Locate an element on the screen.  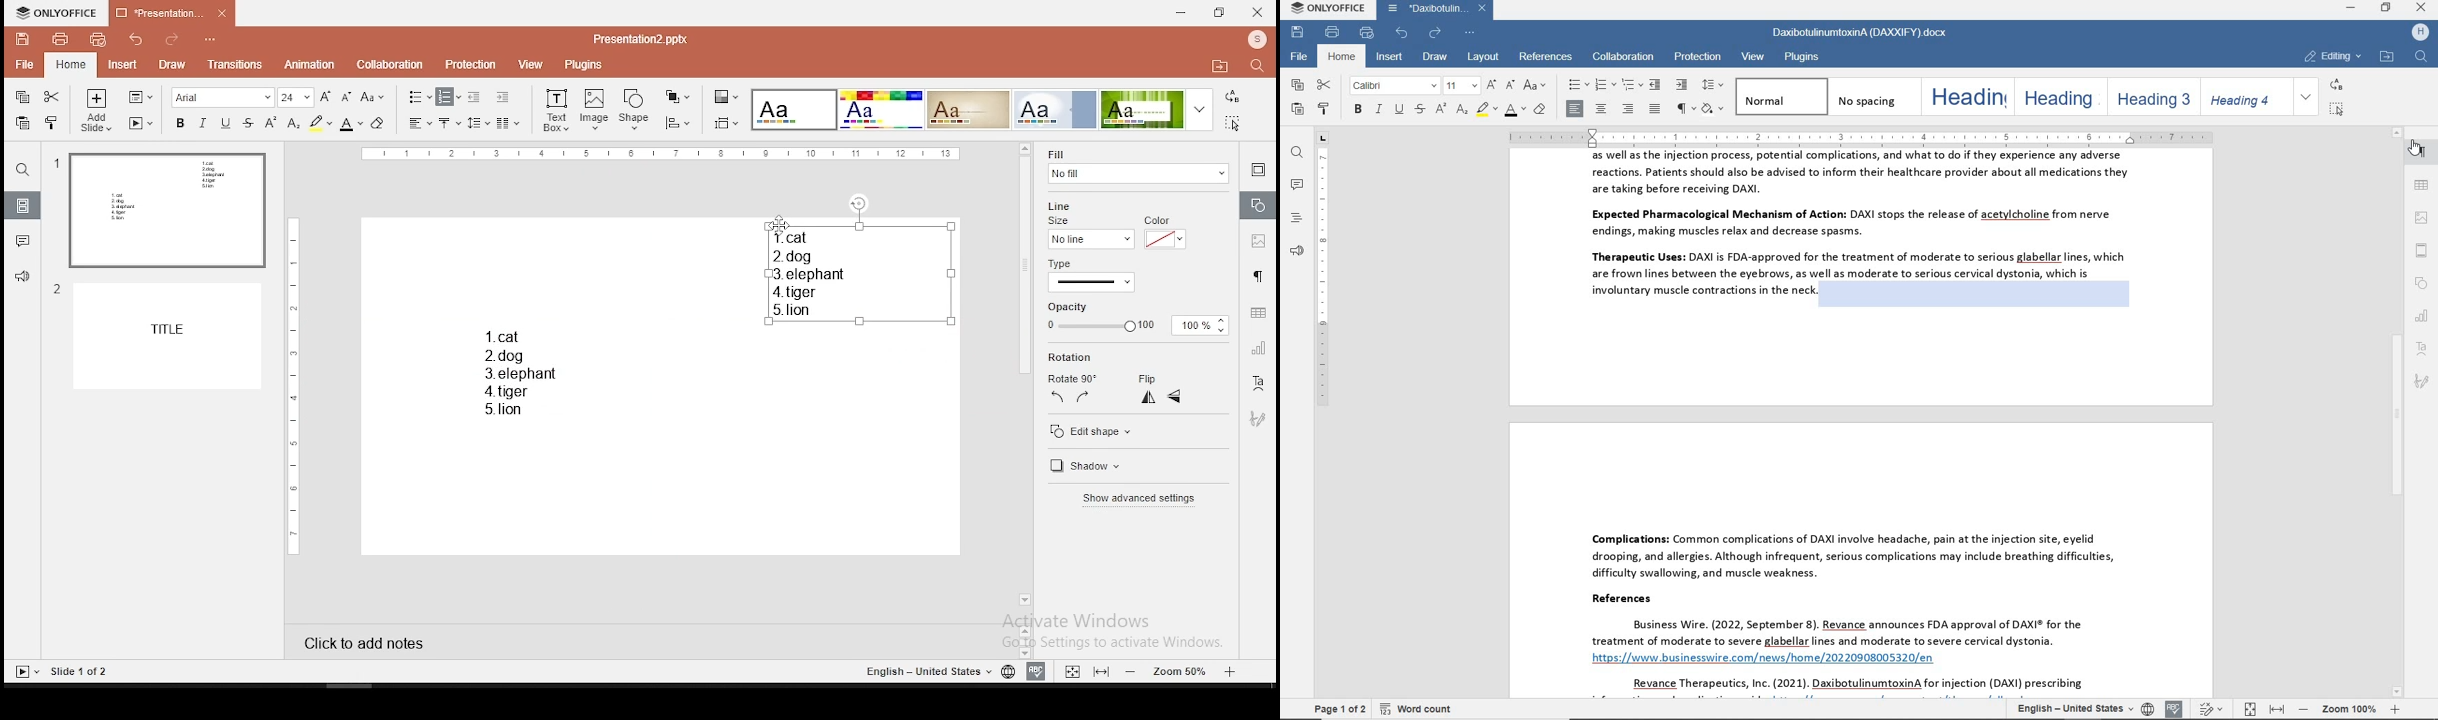
zoom out or zoom in is located at coordinates (2349, 709).